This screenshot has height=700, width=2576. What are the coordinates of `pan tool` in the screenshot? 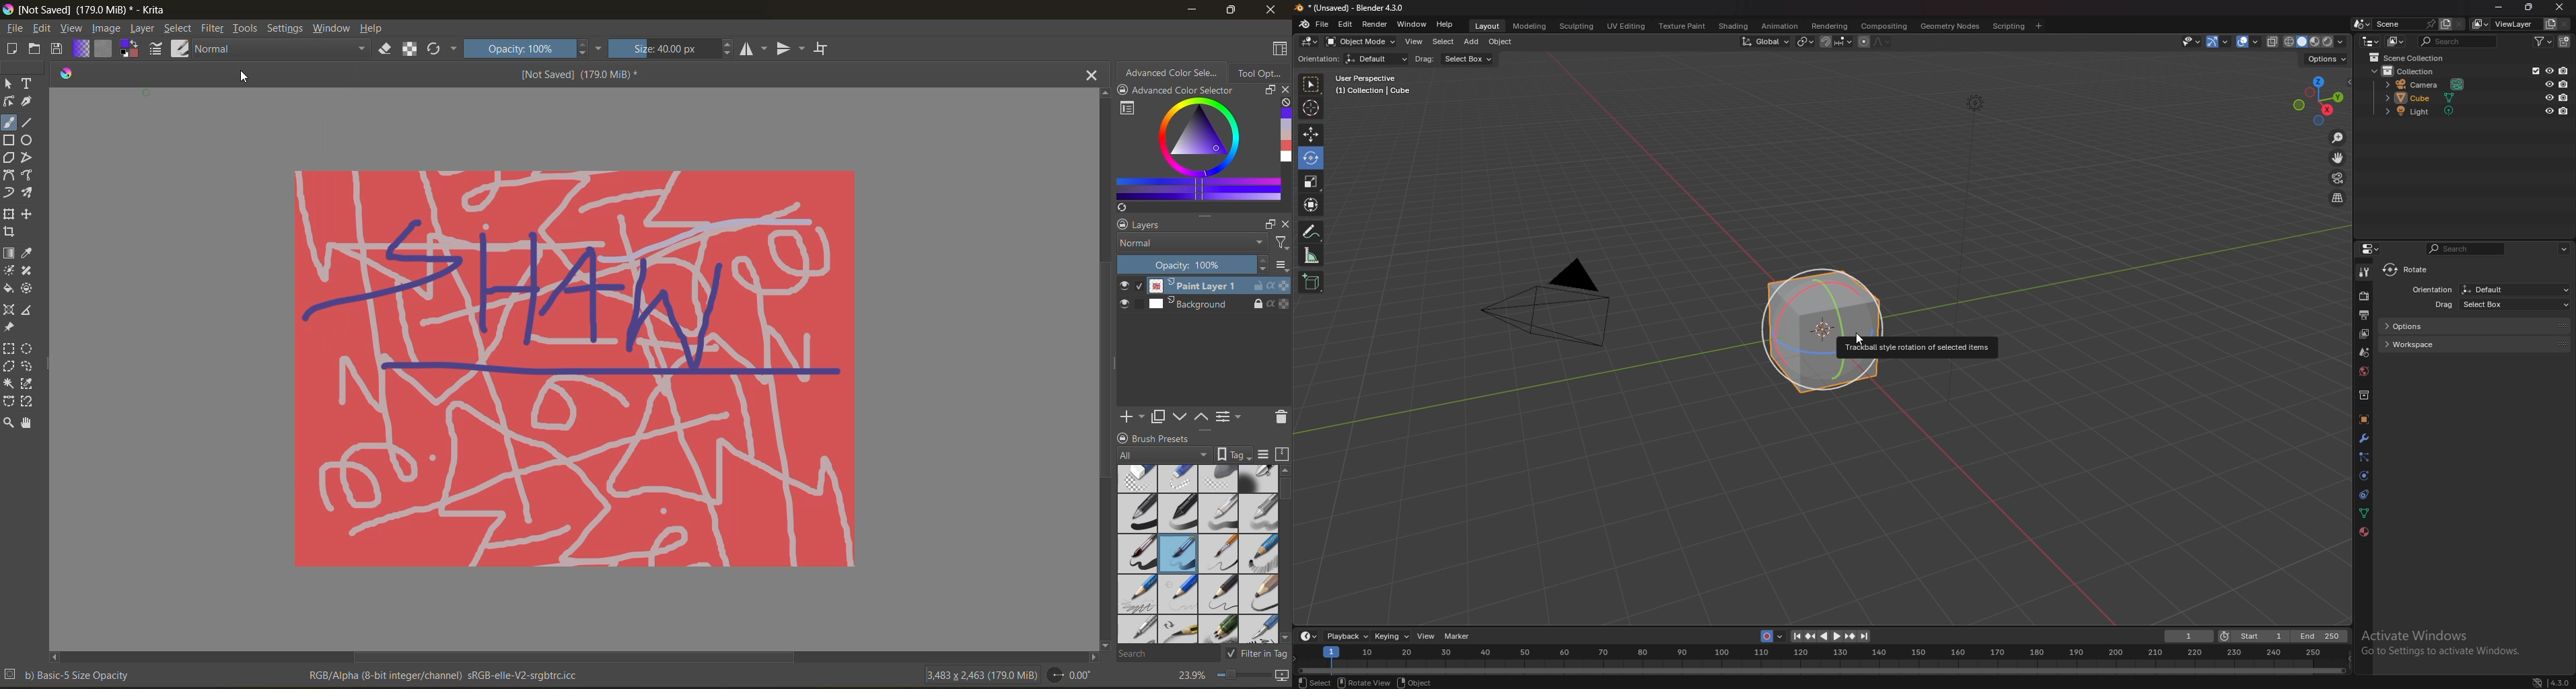 It's located at (28, 423).